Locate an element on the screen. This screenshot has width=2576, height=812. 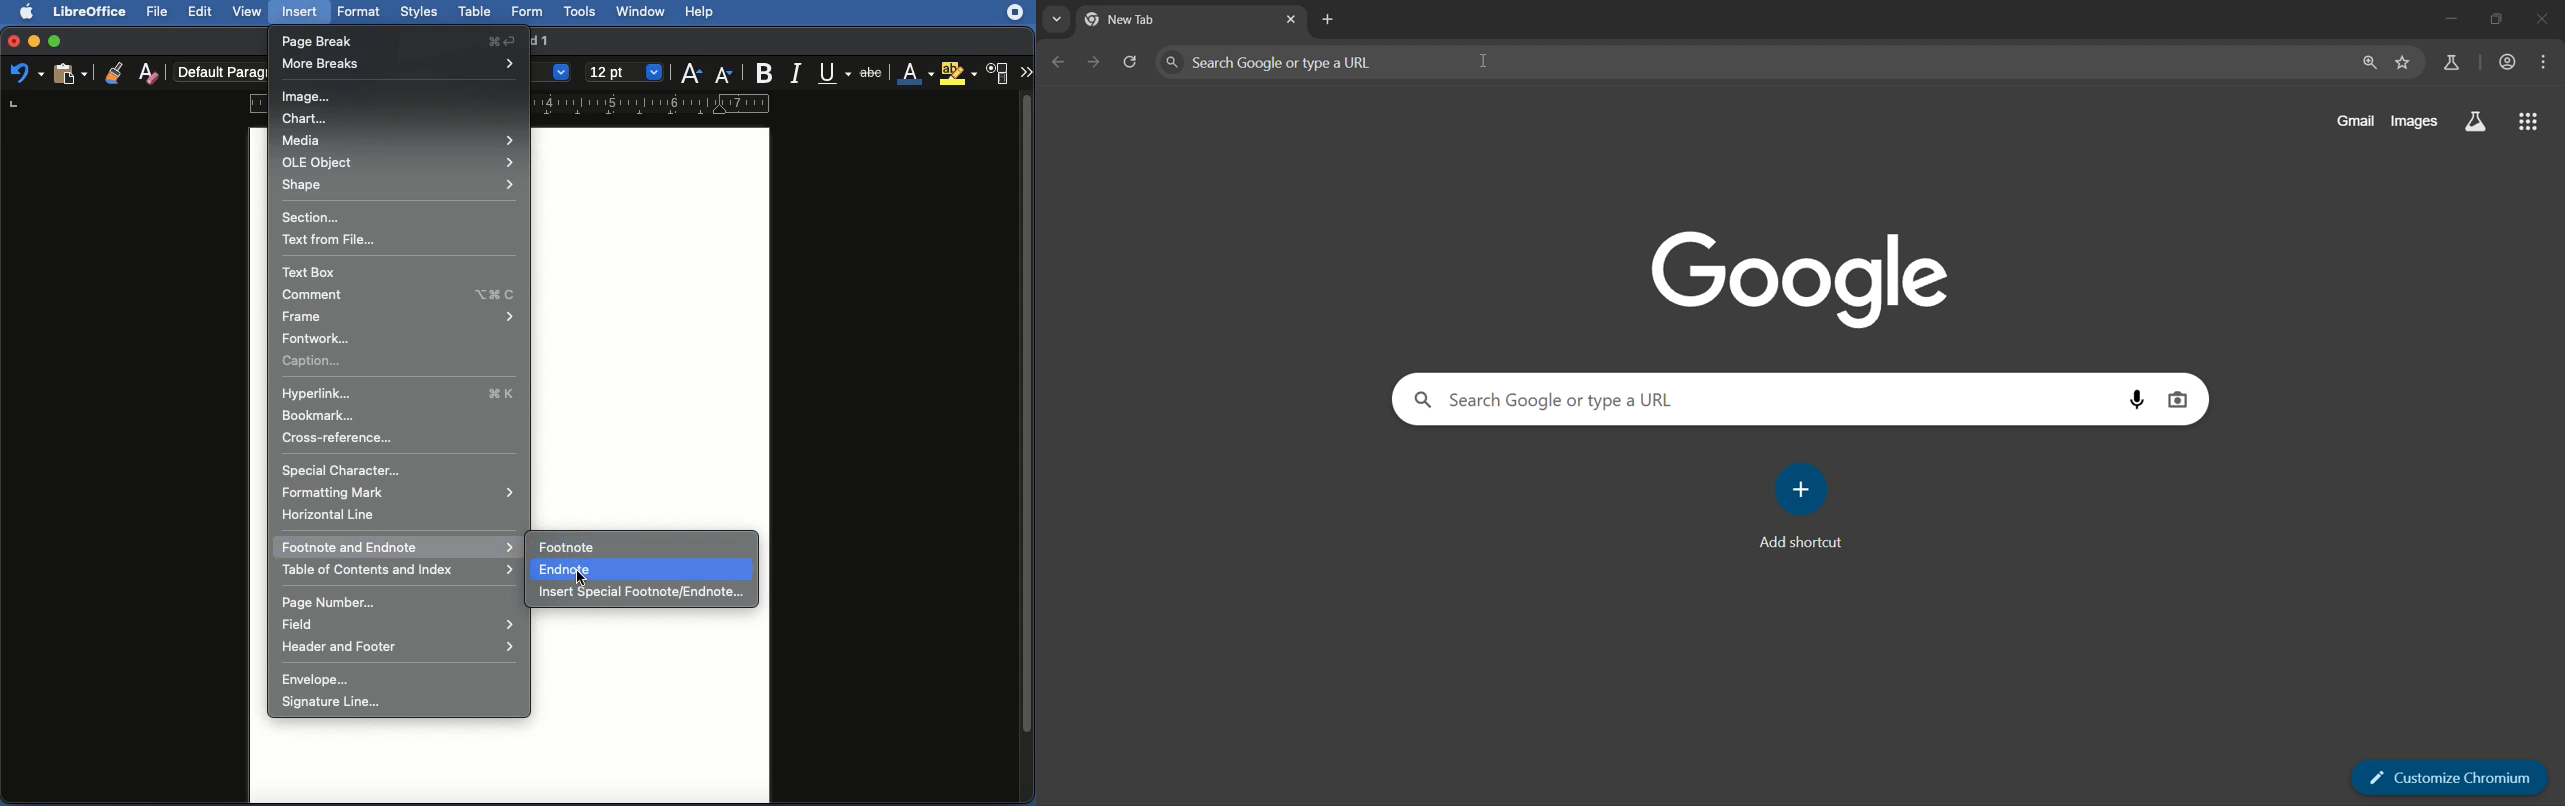
Header and footer is located at coordinates (398, 647).